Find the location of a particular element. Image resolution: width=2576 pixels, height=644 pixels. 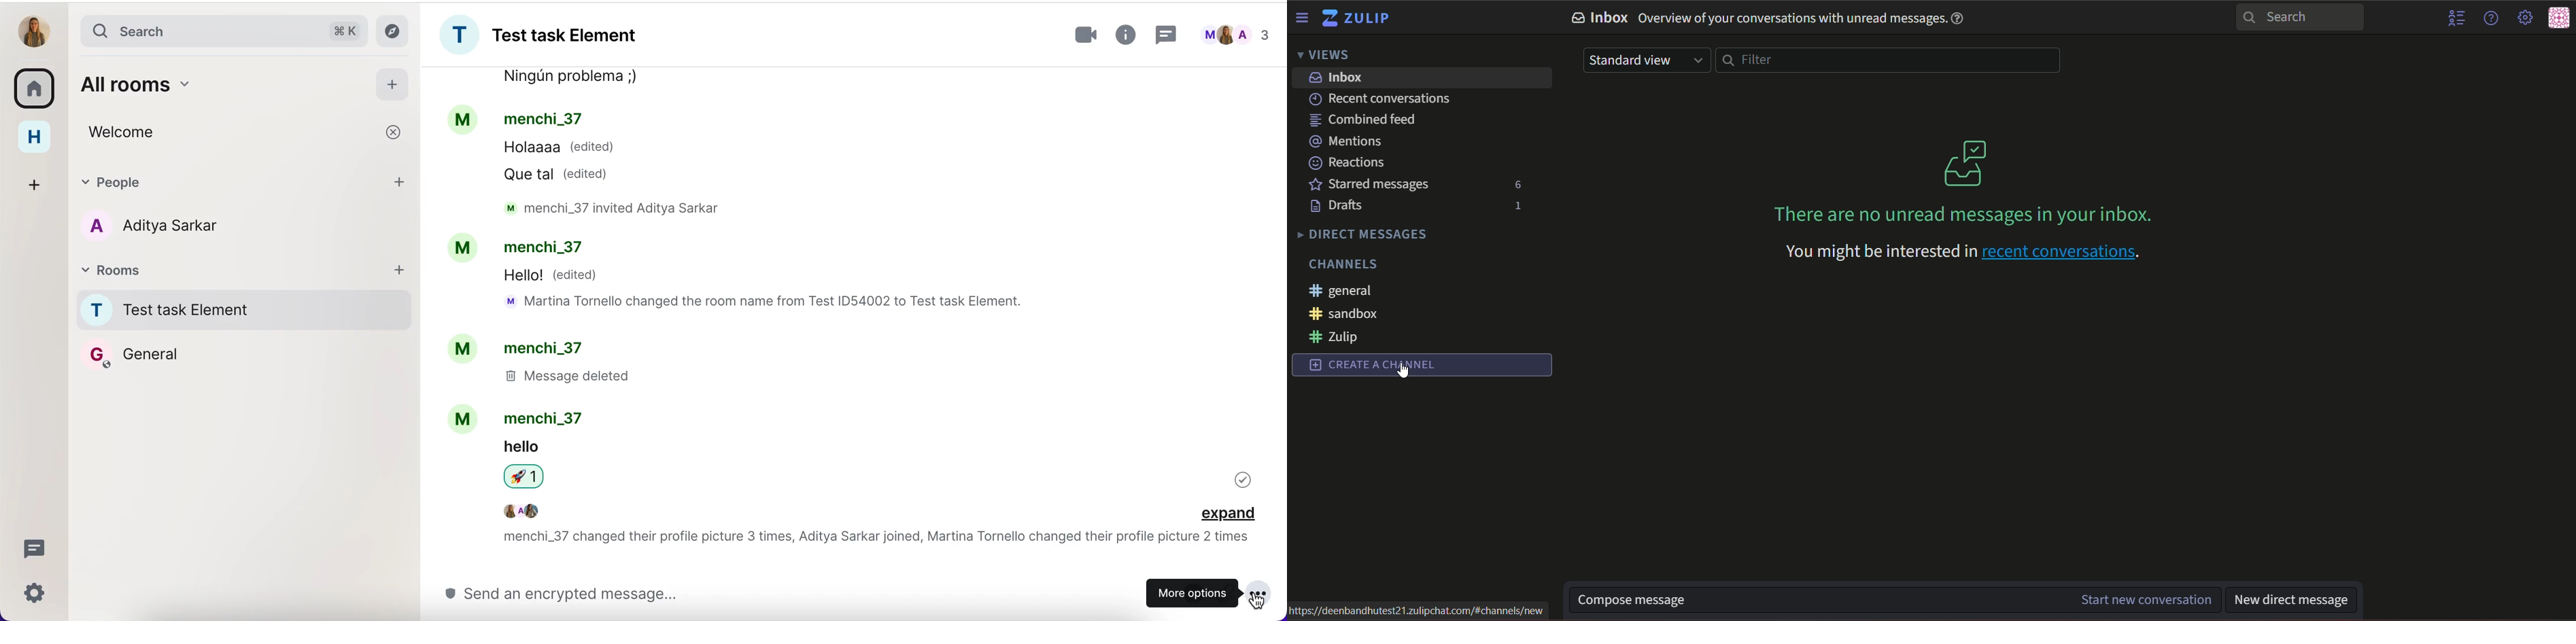

user is located at coordinates (35, 30).